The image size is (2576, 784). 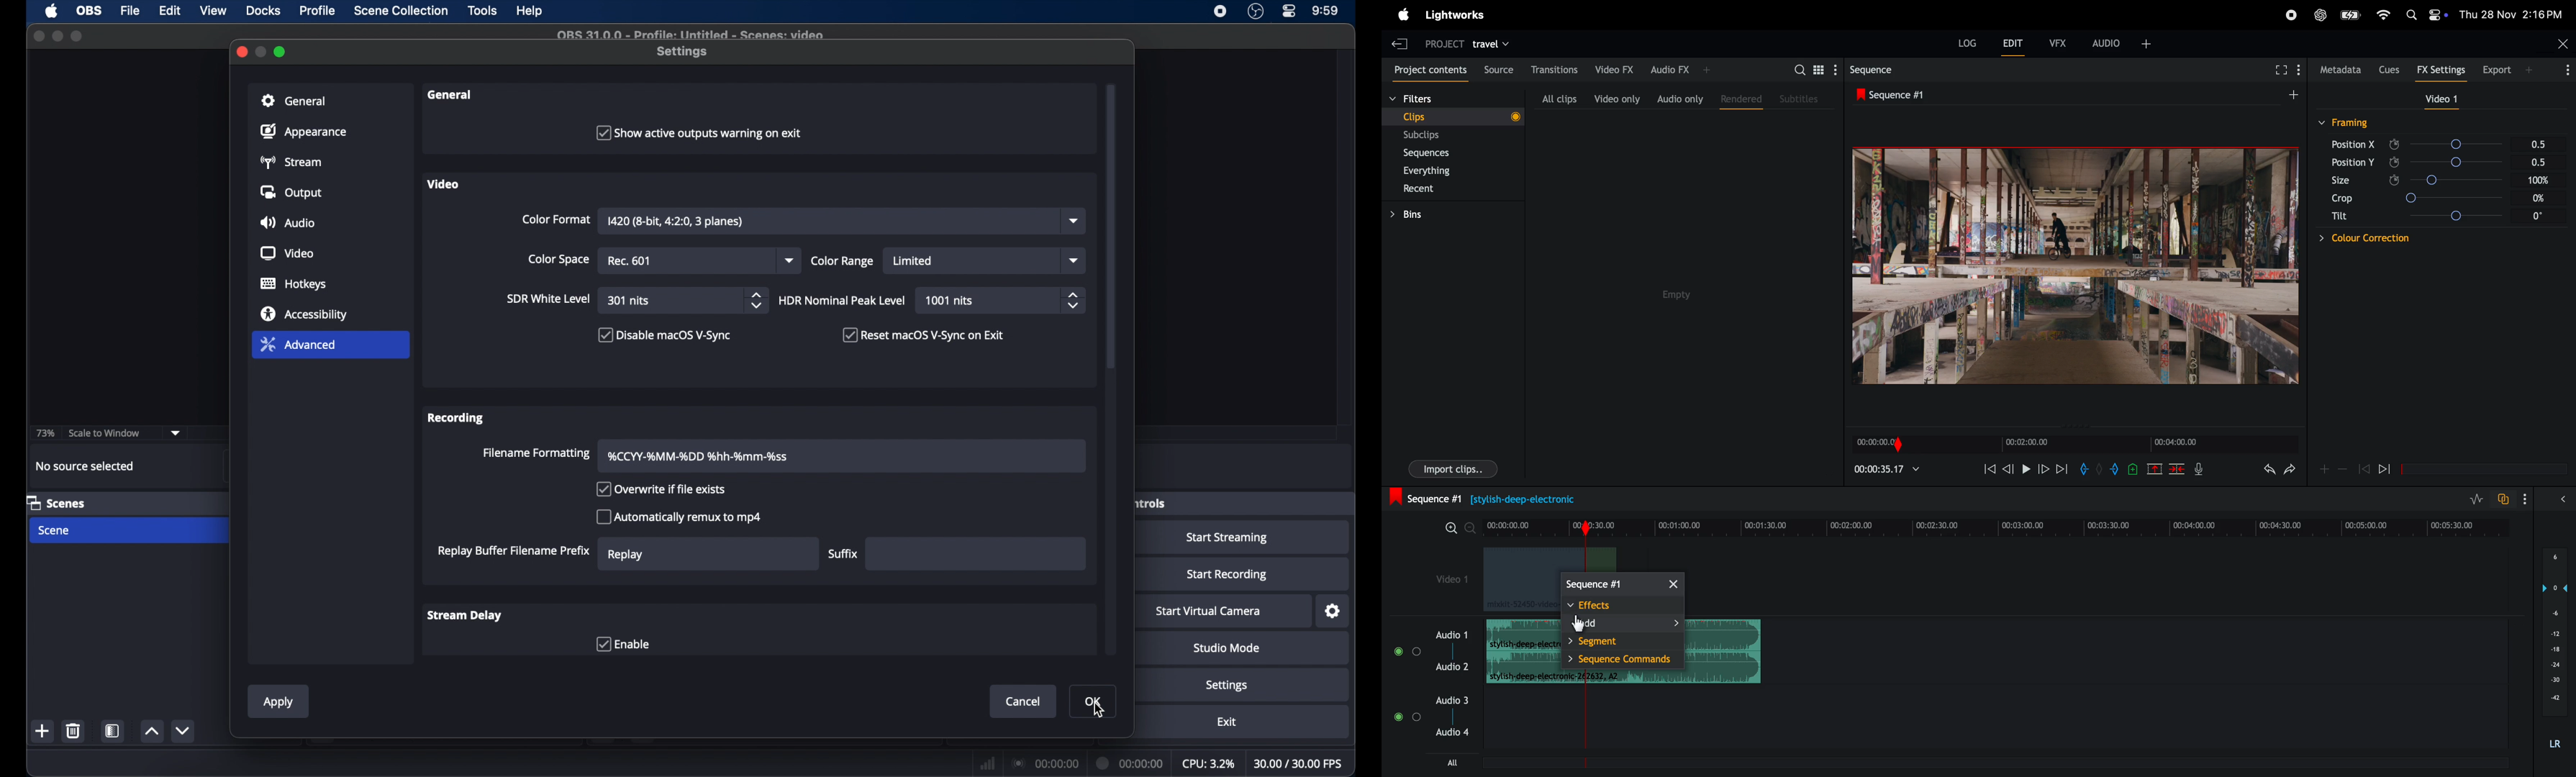 I want to click on scene, so click(x=55, y=530).